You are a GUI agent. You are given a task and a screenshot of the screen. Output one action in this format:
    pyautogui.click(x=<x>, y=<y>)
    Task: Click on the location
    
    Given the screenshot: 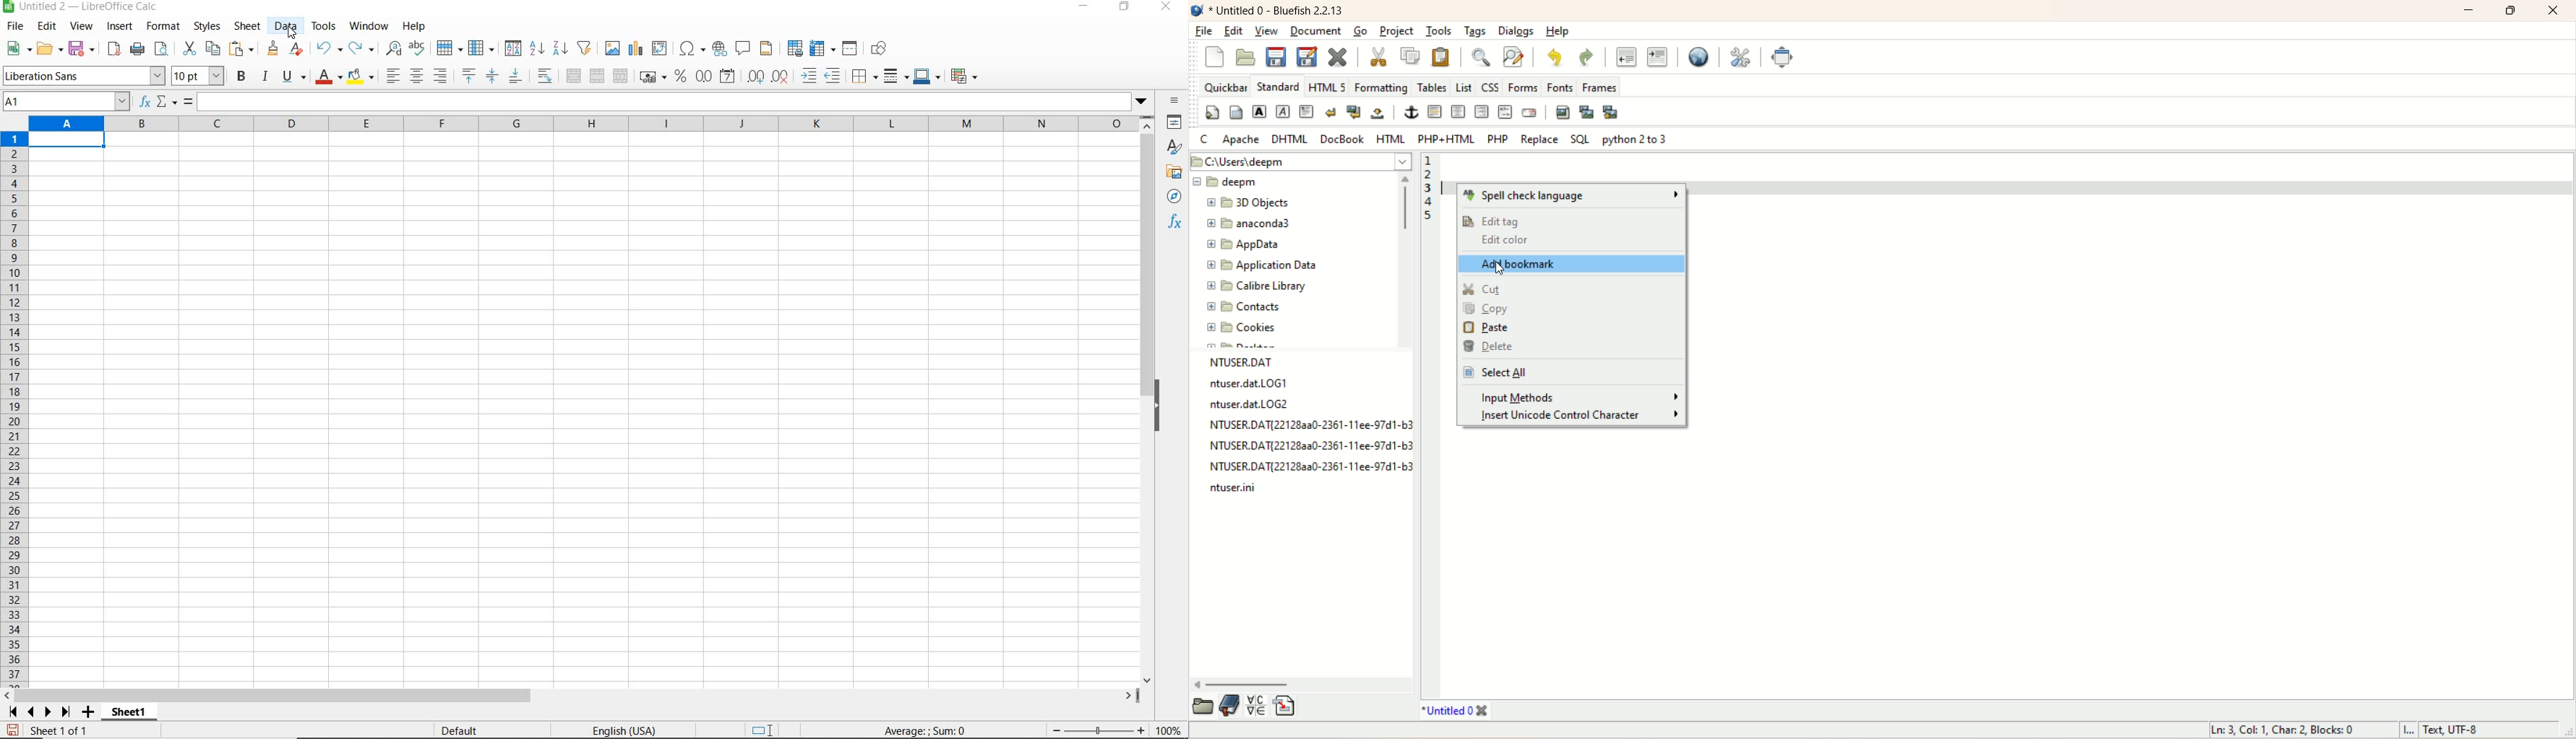 What is the action you would take?
    pyautogui.click(x=1300, y=161)
    